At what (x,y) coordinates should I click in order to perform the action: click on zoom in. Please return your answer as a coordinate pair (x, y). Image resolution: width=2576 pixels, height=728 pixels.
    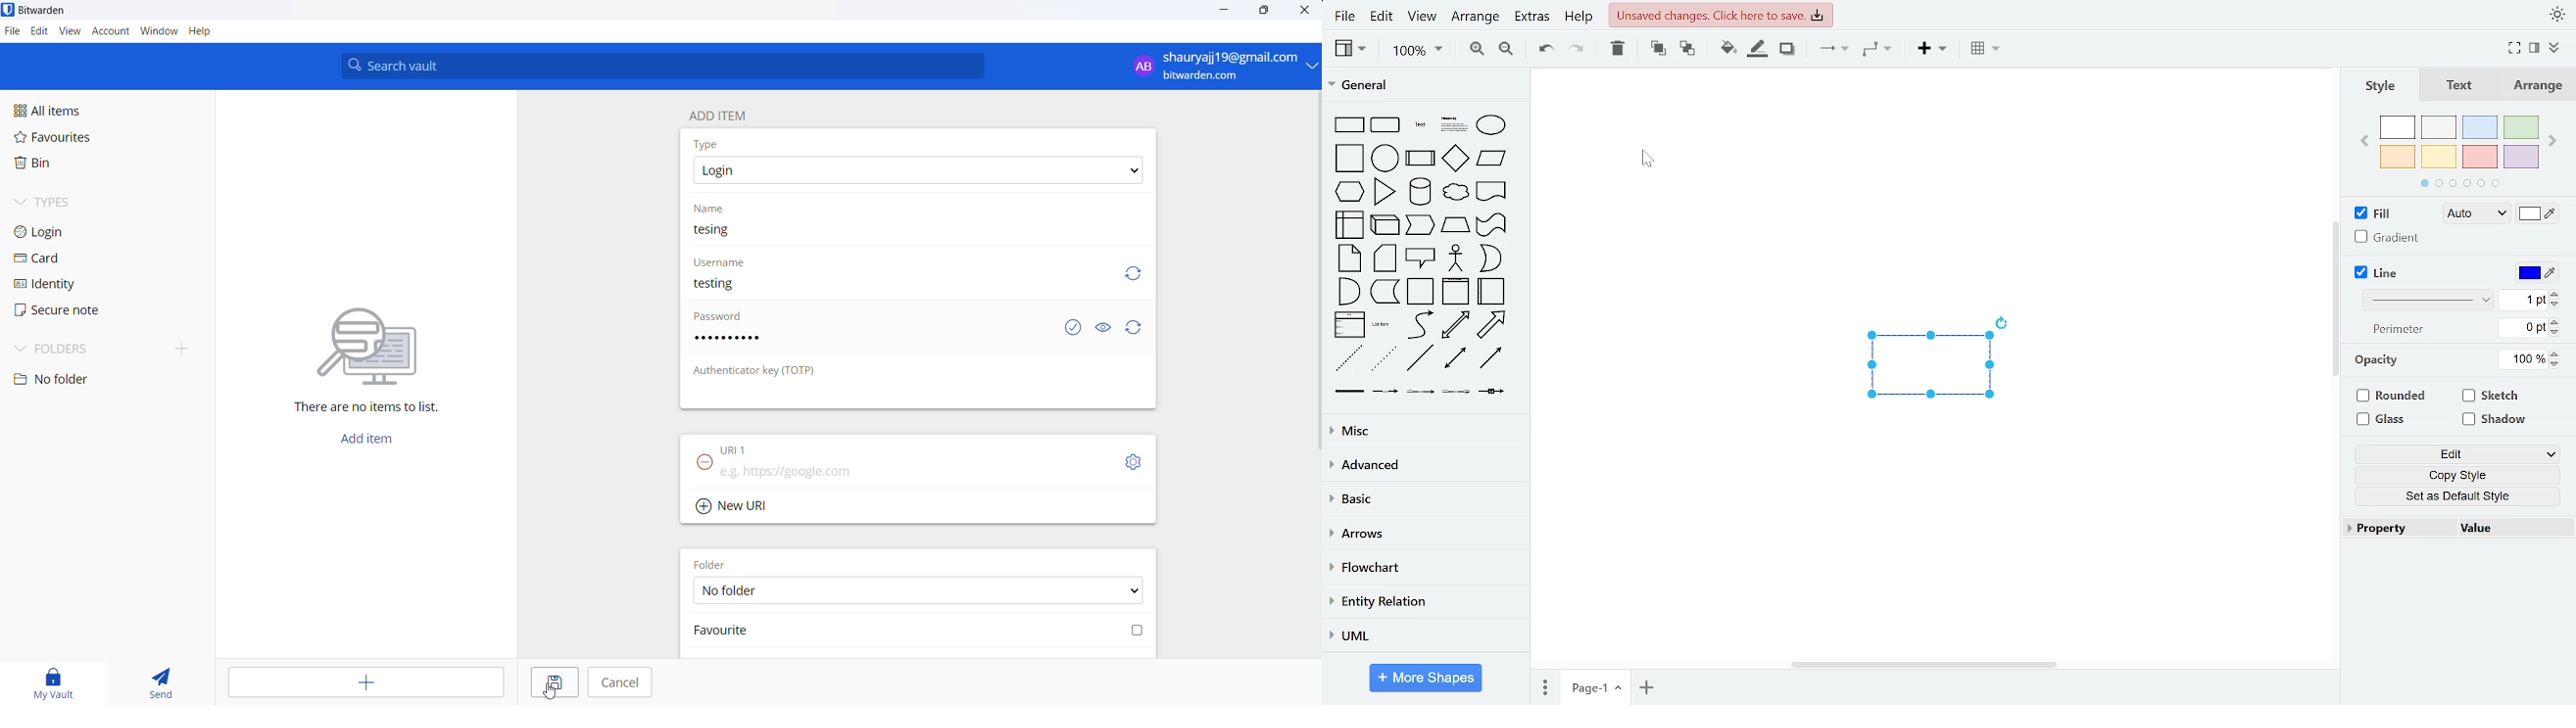
    Looking at the image, I should click on (1474, 51).